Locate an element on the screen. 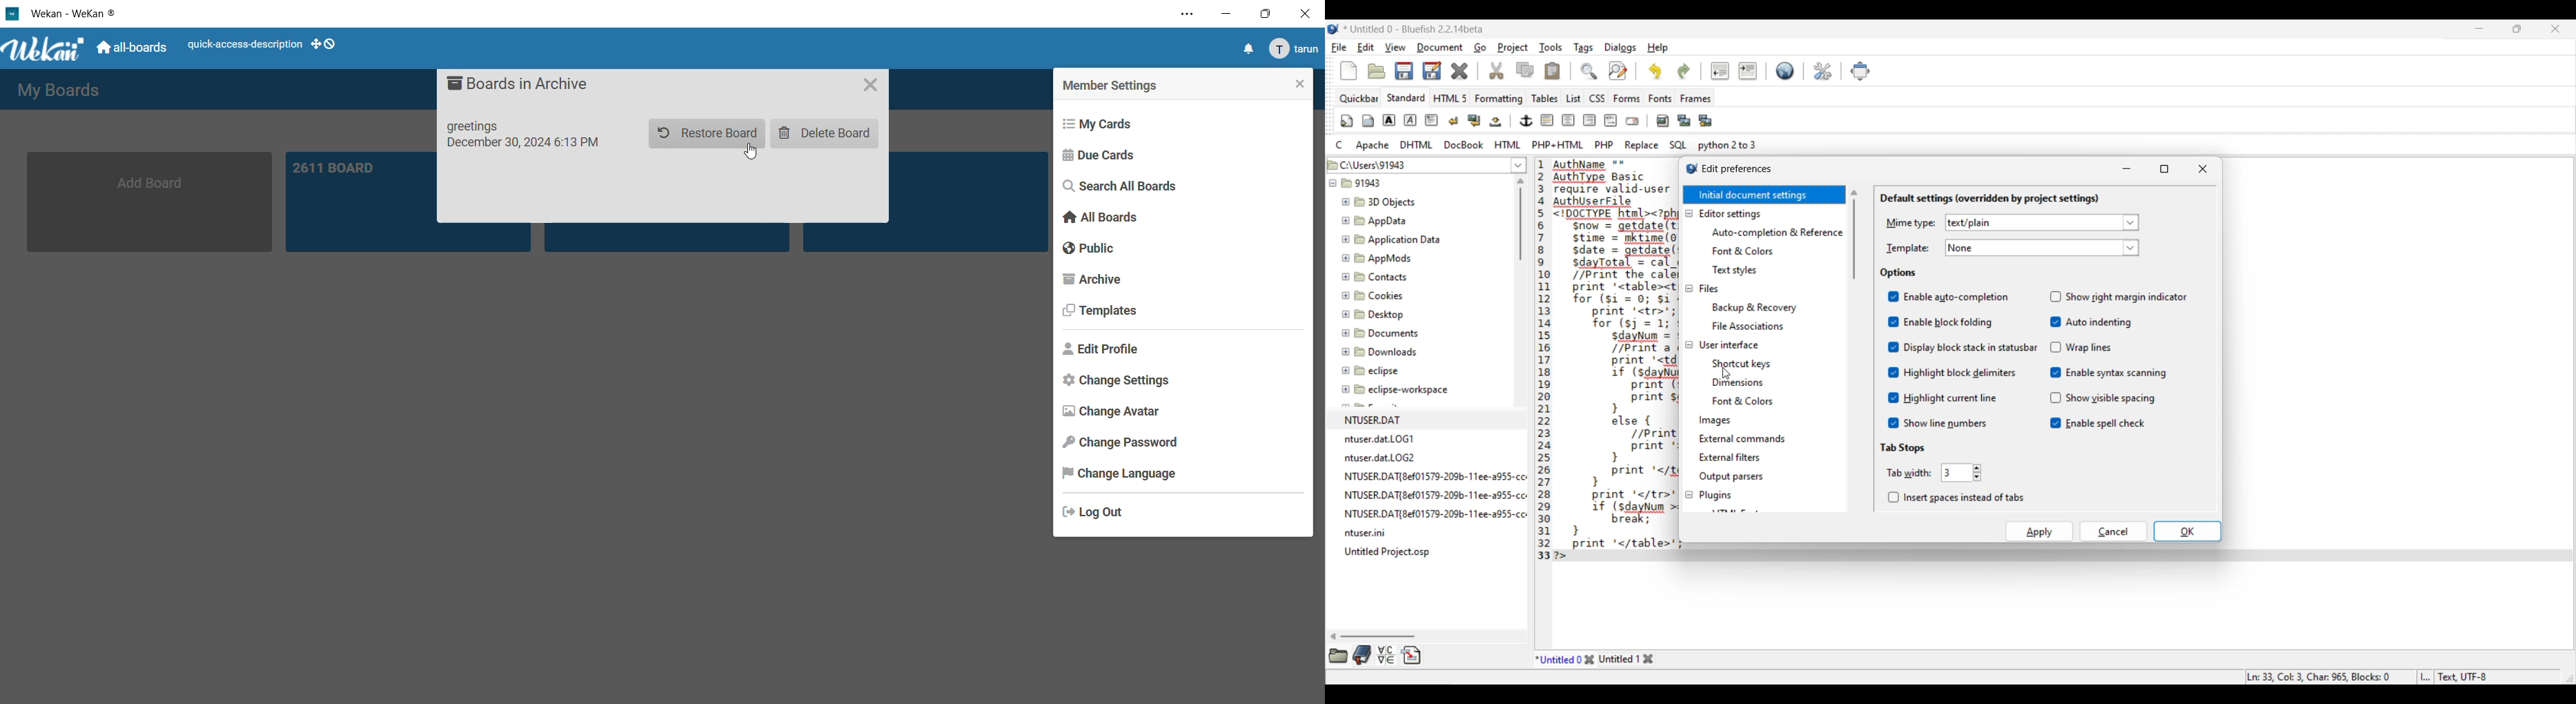 The height and width of the screenshot is (728, 2576). Indentation is located at coordinates (1734, 71).